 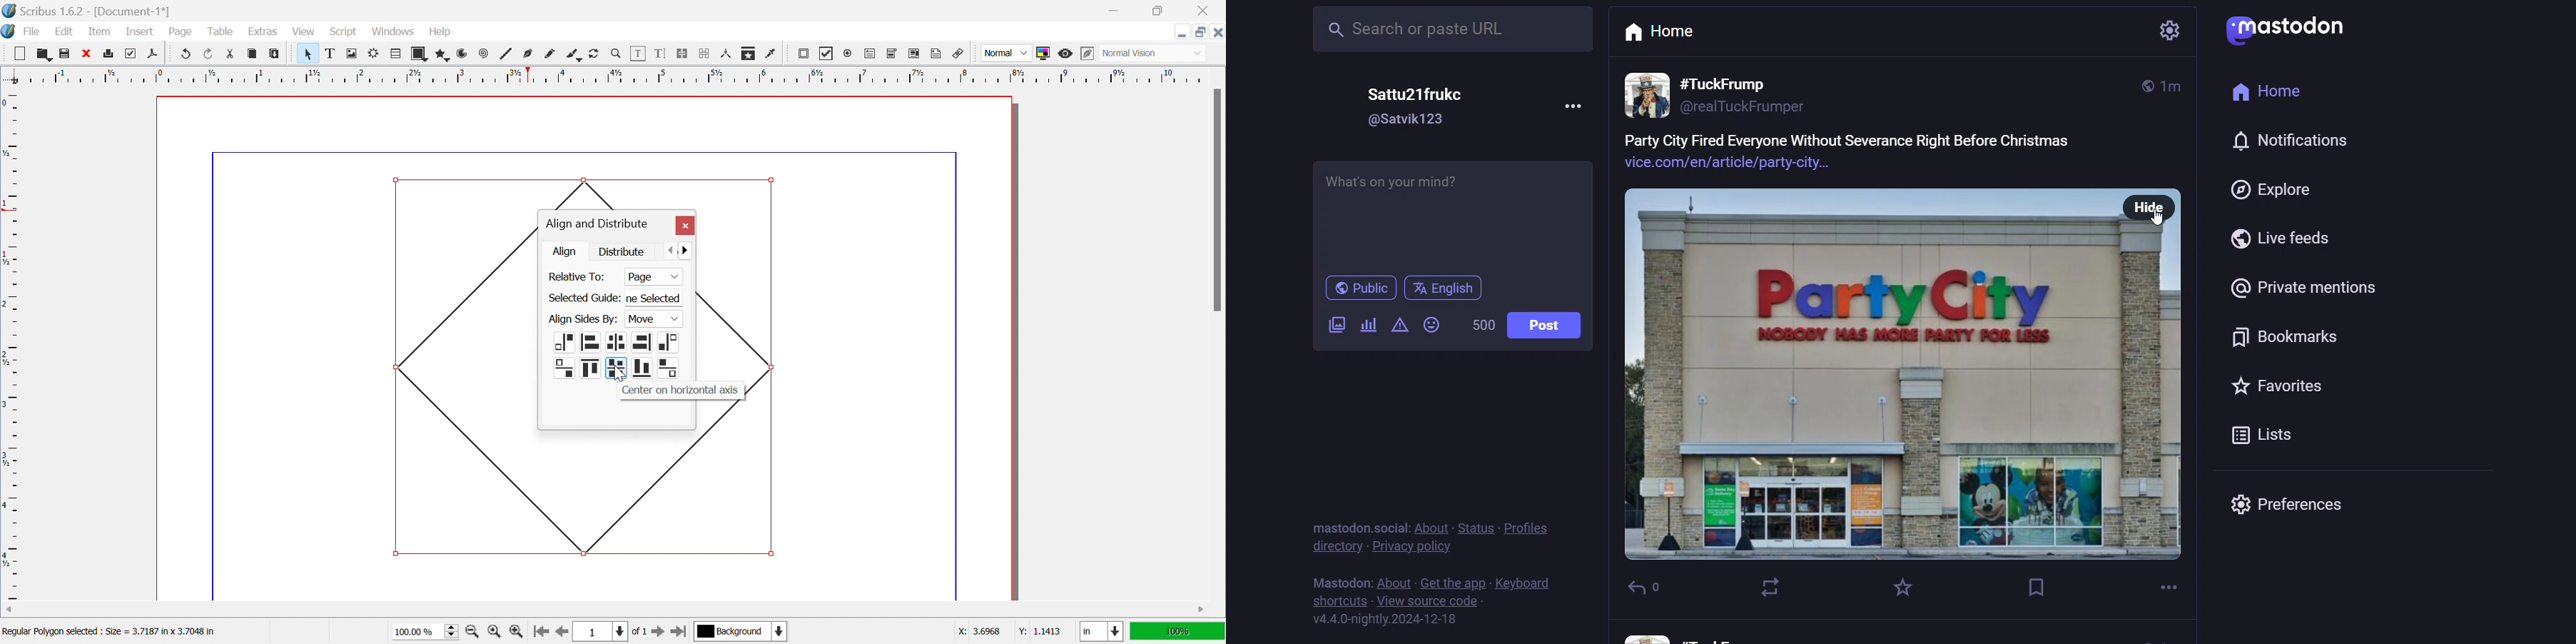 What do you see at coordinates (1430, 323) in the screenshot?
I see `add emoji` at bounding box center [1430, 323].